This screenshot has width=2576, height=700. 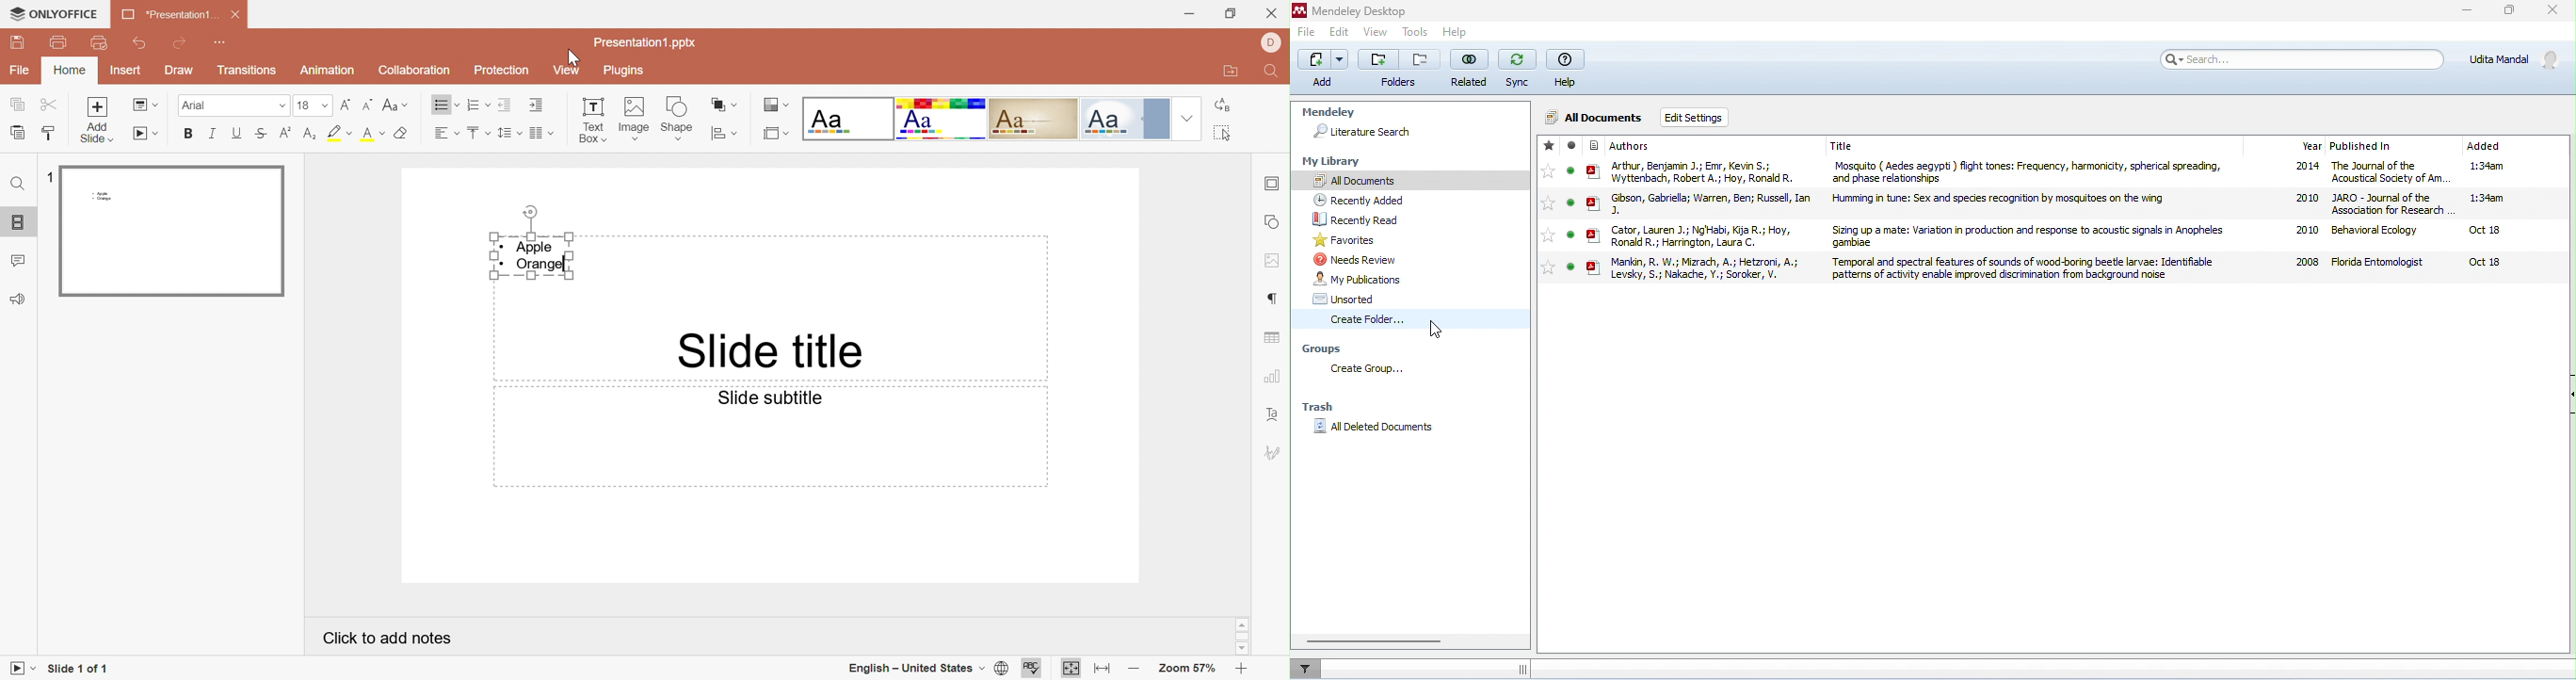 What do you see at coordinates (2363, 147) in the screenshot?
I see `published in` at bounding box center [2363, 147].